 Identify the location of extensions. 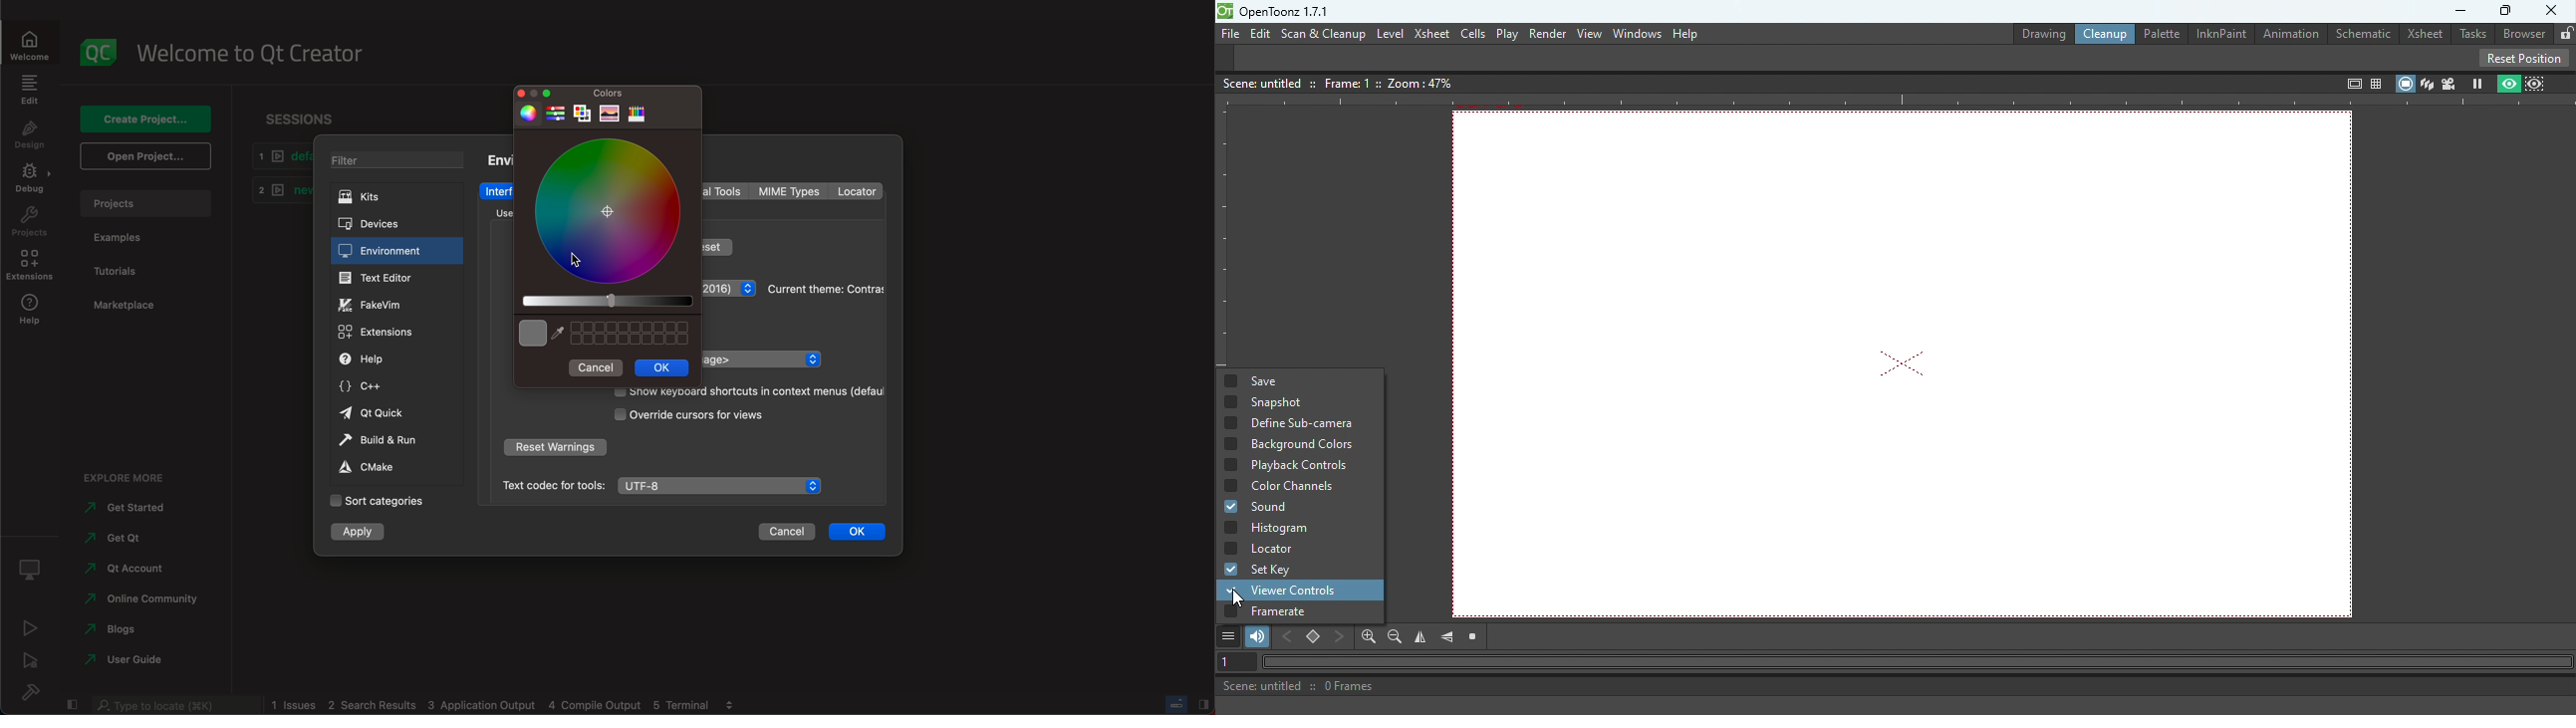
(32, 268).